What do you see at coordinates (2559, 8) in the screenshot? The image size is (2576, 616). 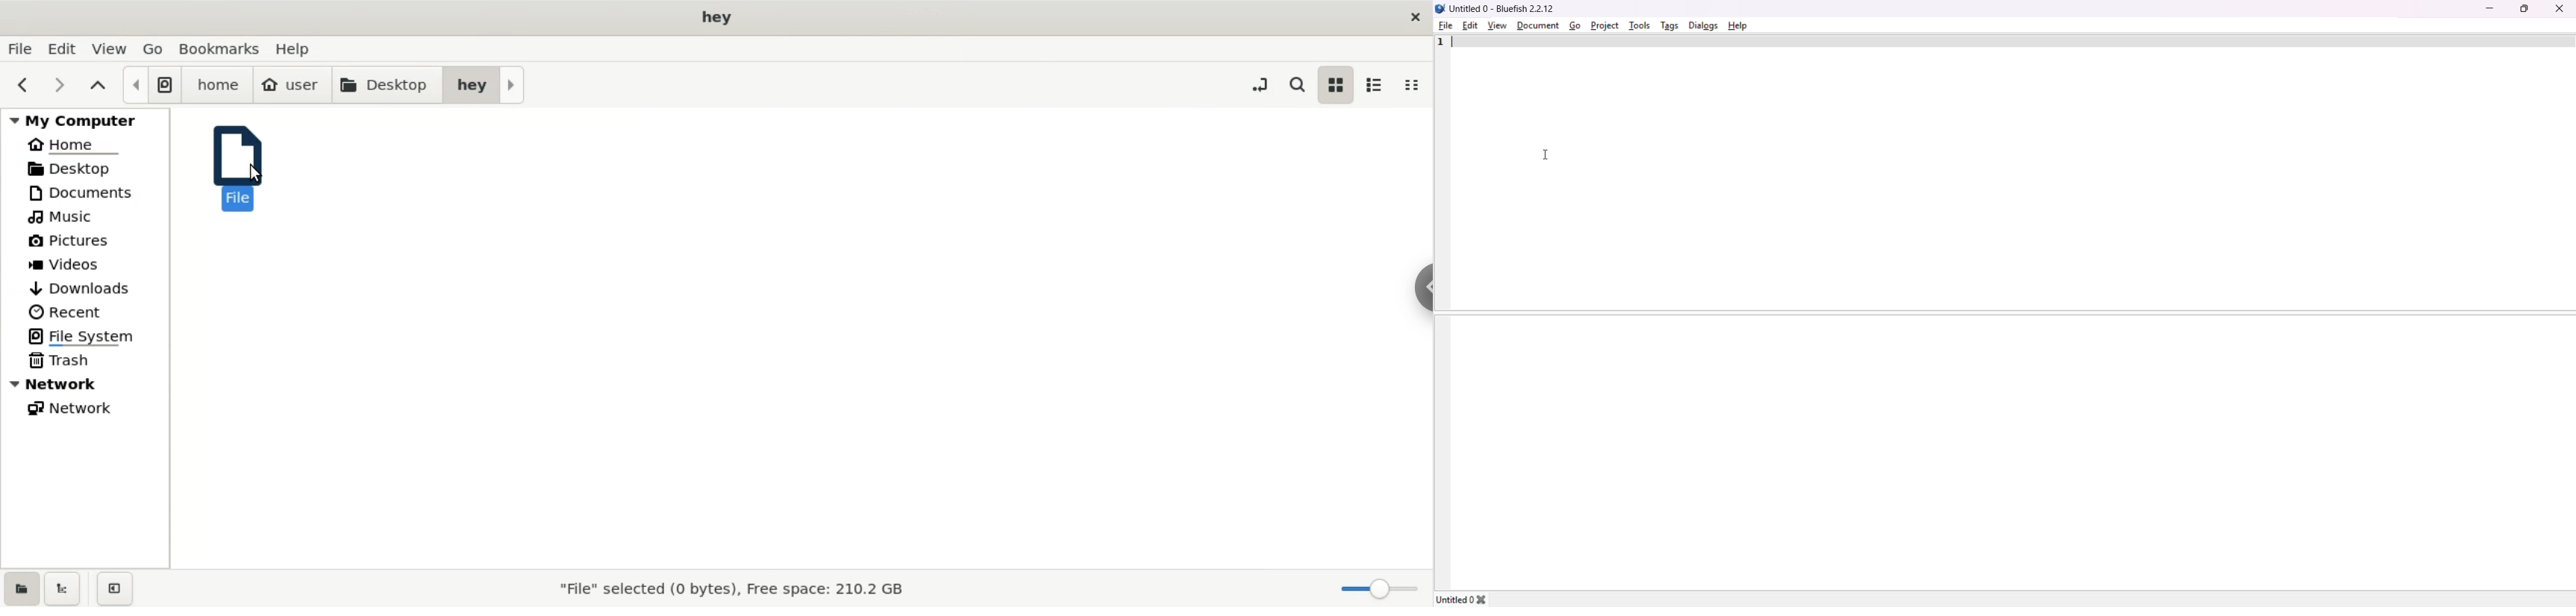 I see `close` at bounding box center [2559, 8].